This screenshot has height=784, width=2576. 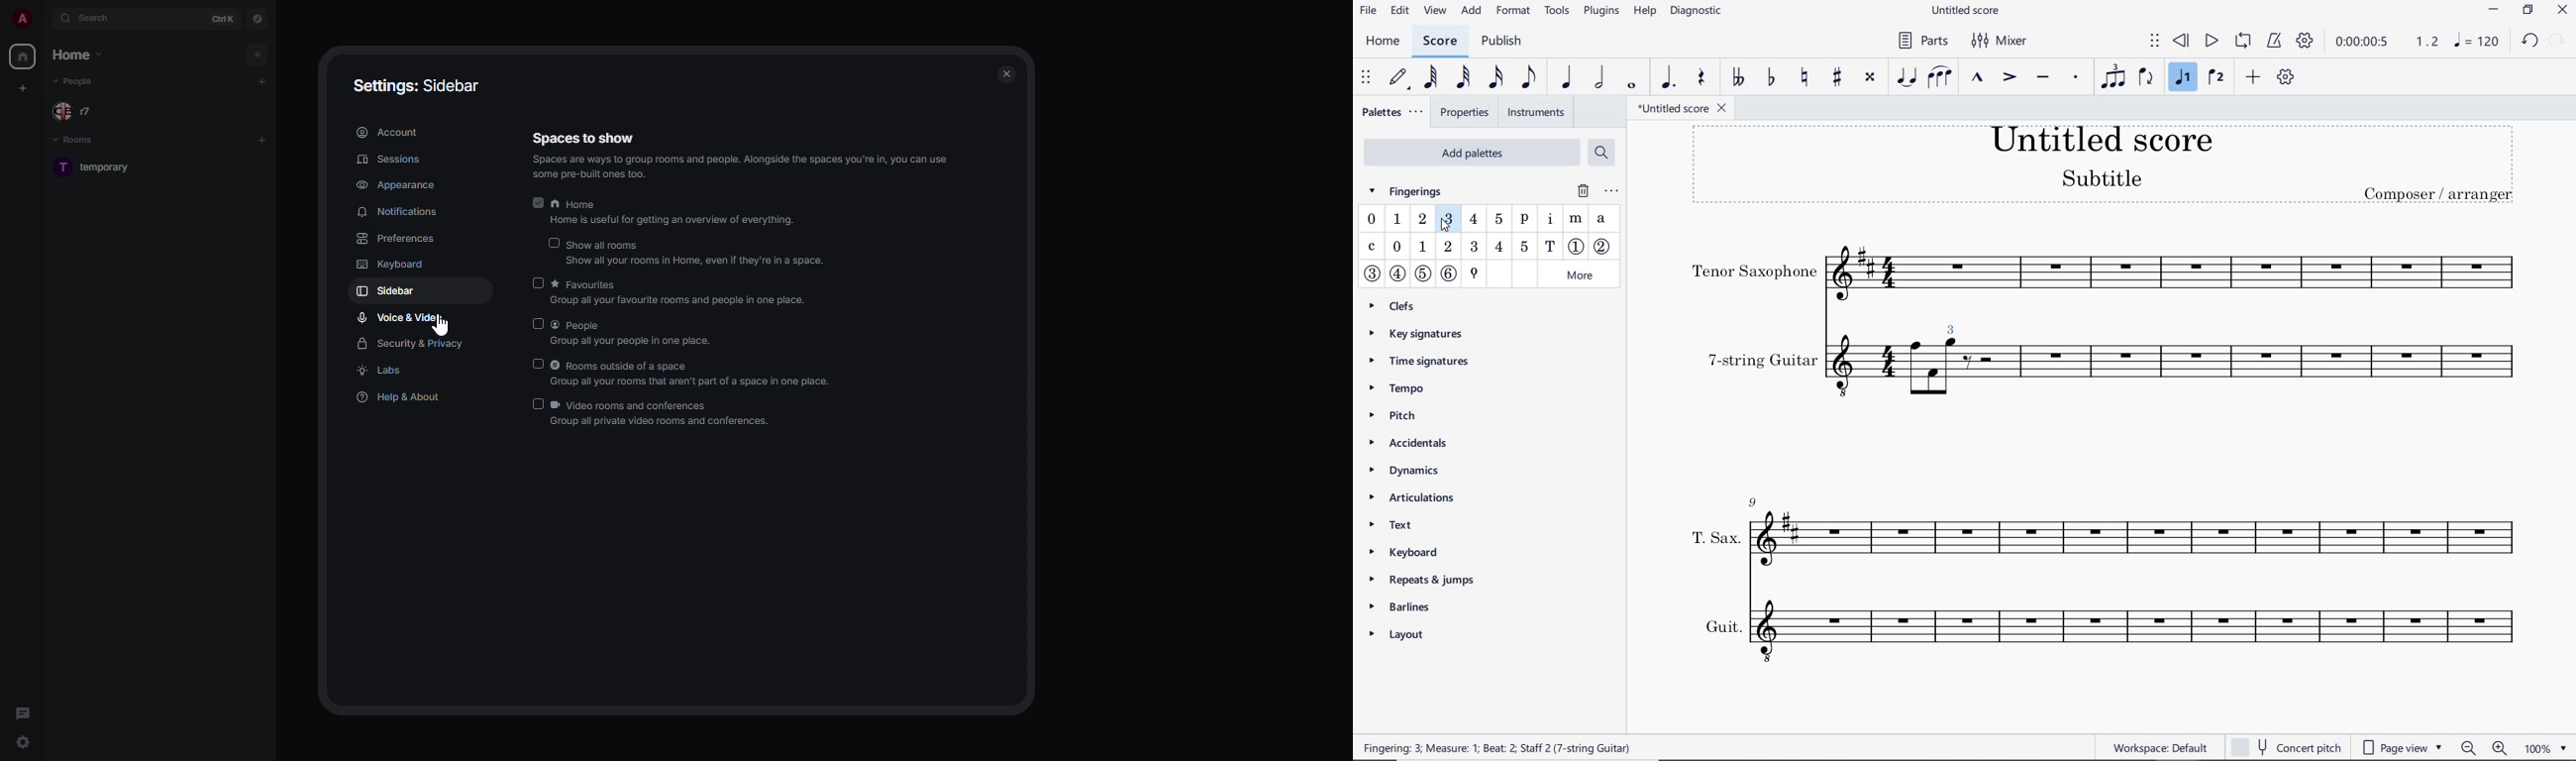 I want to click on ARTICULATIONS, so click(x=1410, y=499).